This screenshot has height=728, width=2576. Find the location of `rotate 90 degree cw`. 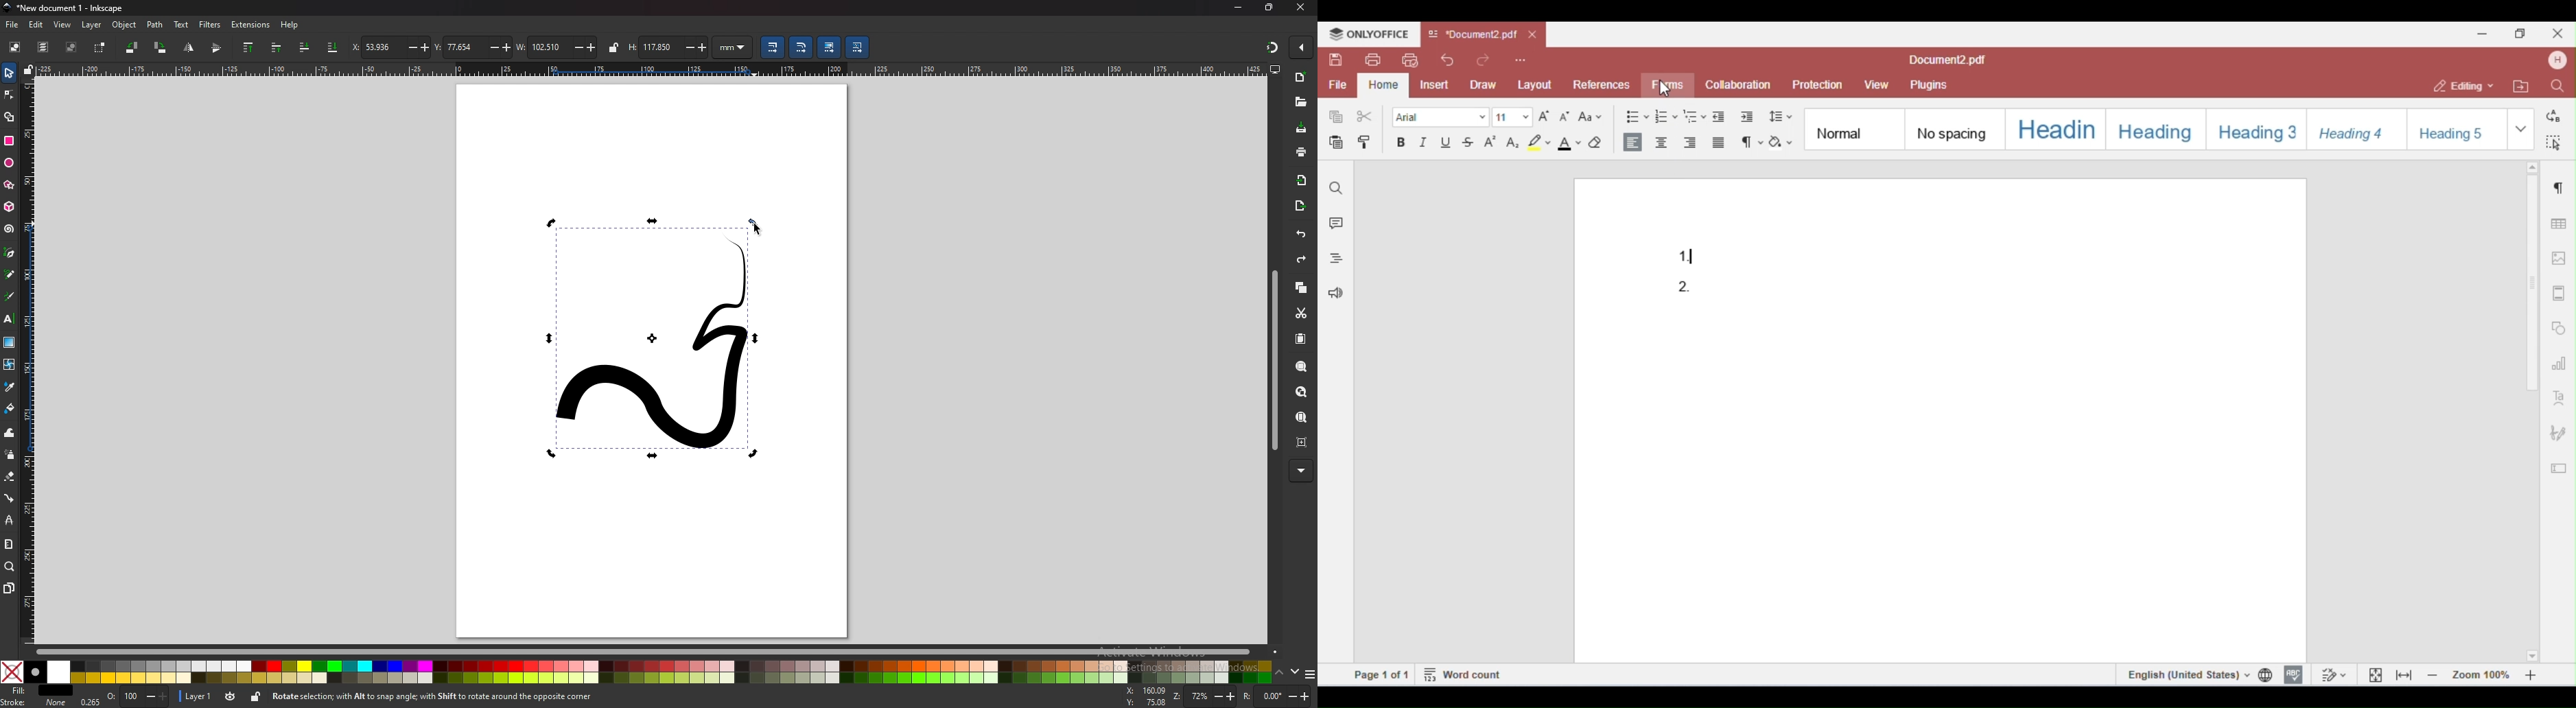

rotate 90 degree cw is located at coordinates (161, 47).